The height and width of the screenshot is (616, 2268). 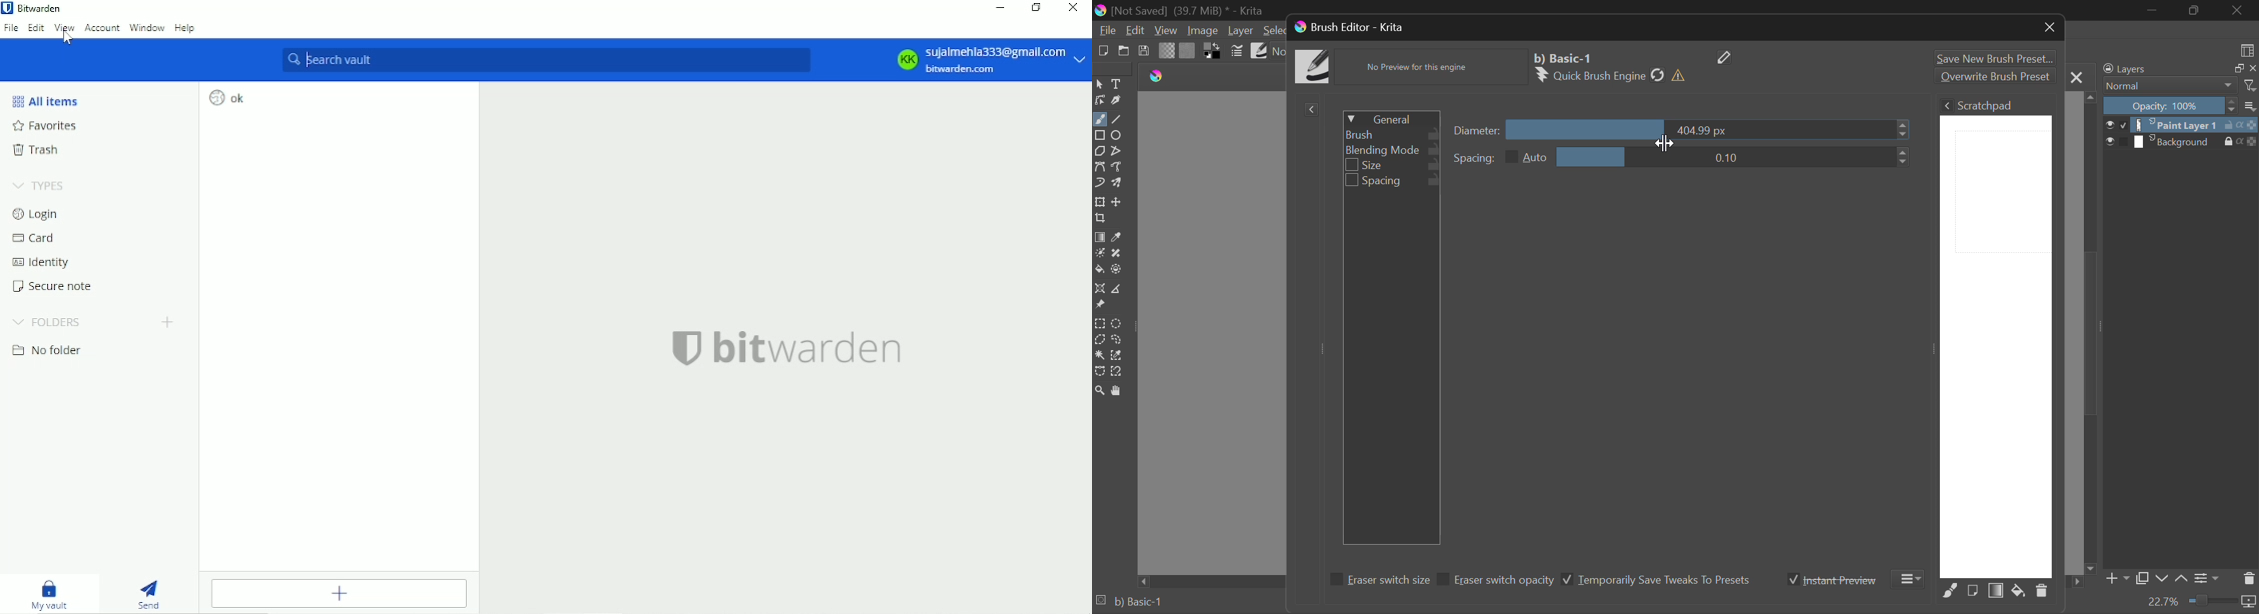 What do you see at coordinates (1102, 167) in the screenshot?
I see `Bezier Curve` at bounding box center [1102, 167].